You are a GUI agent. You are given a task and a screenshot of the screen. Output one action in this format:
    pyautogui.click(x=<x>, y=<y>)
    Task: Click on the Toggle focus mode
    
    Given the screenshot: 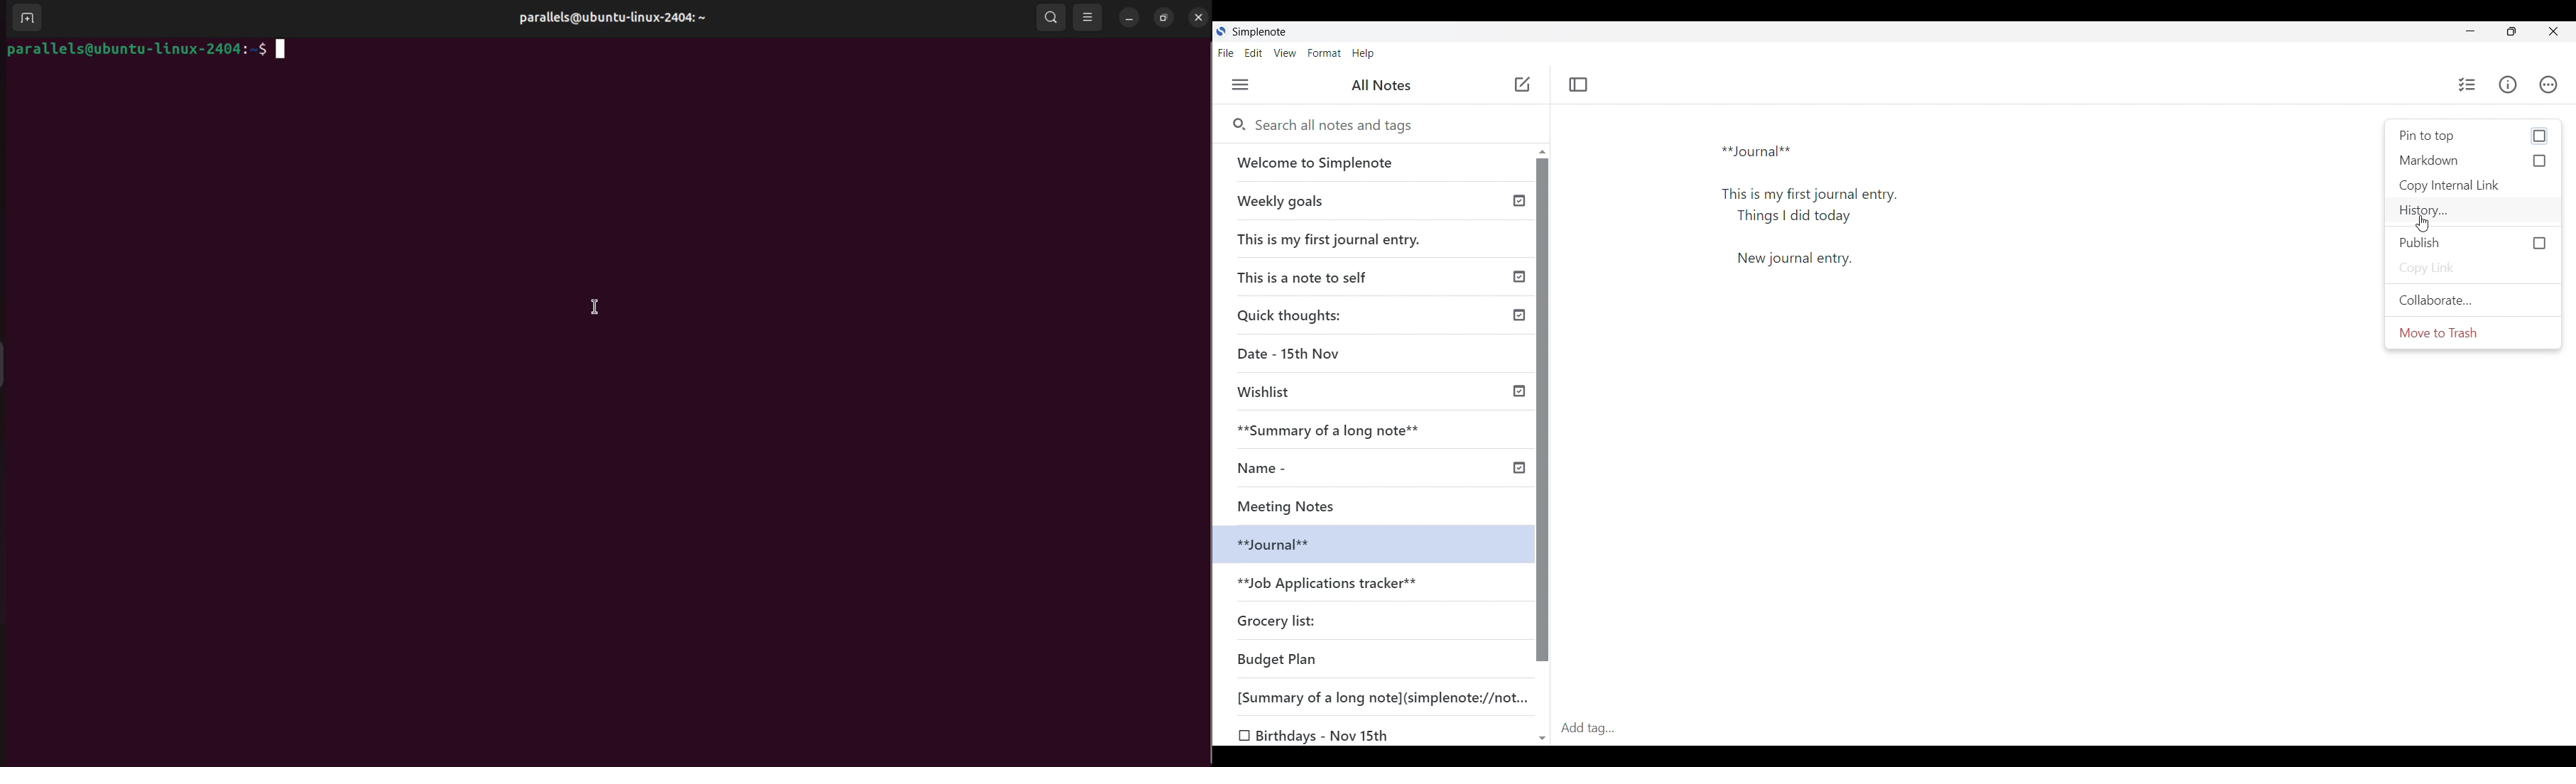 What is the action you would take?
    pyautogui.click(x=1579, y=85)
    